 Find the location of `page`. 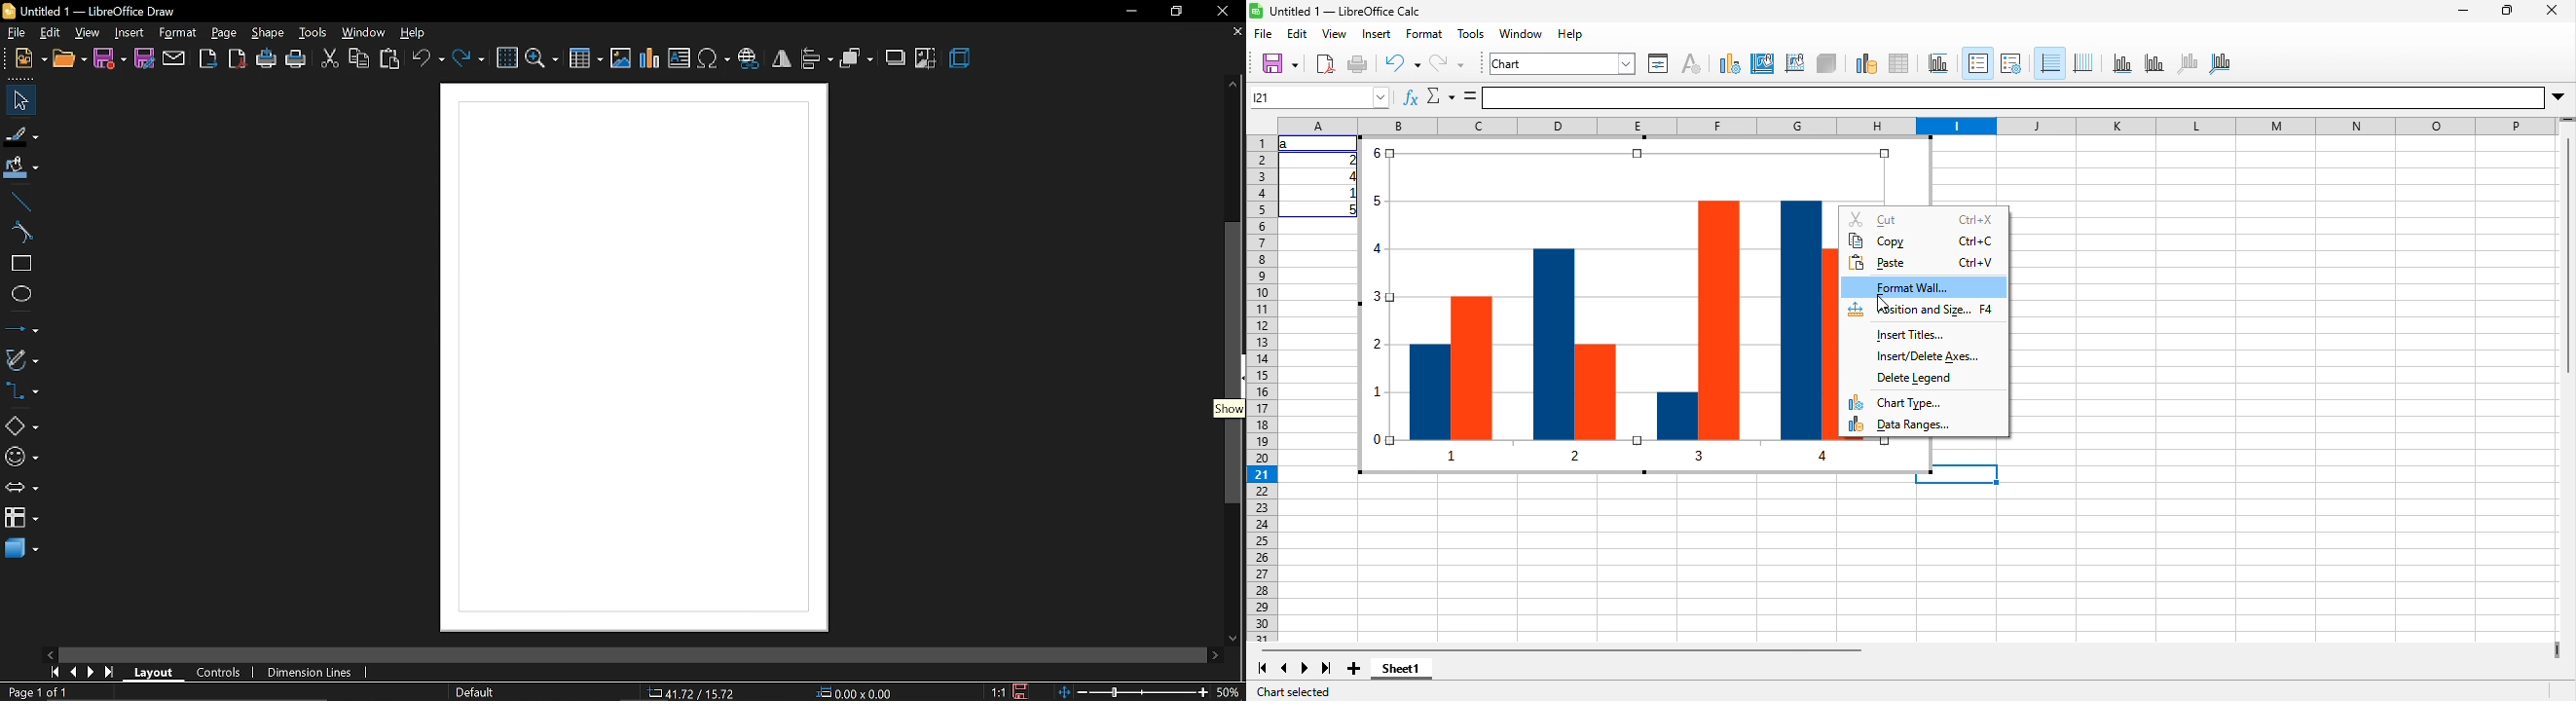

page is located at coordinates (226, 34).